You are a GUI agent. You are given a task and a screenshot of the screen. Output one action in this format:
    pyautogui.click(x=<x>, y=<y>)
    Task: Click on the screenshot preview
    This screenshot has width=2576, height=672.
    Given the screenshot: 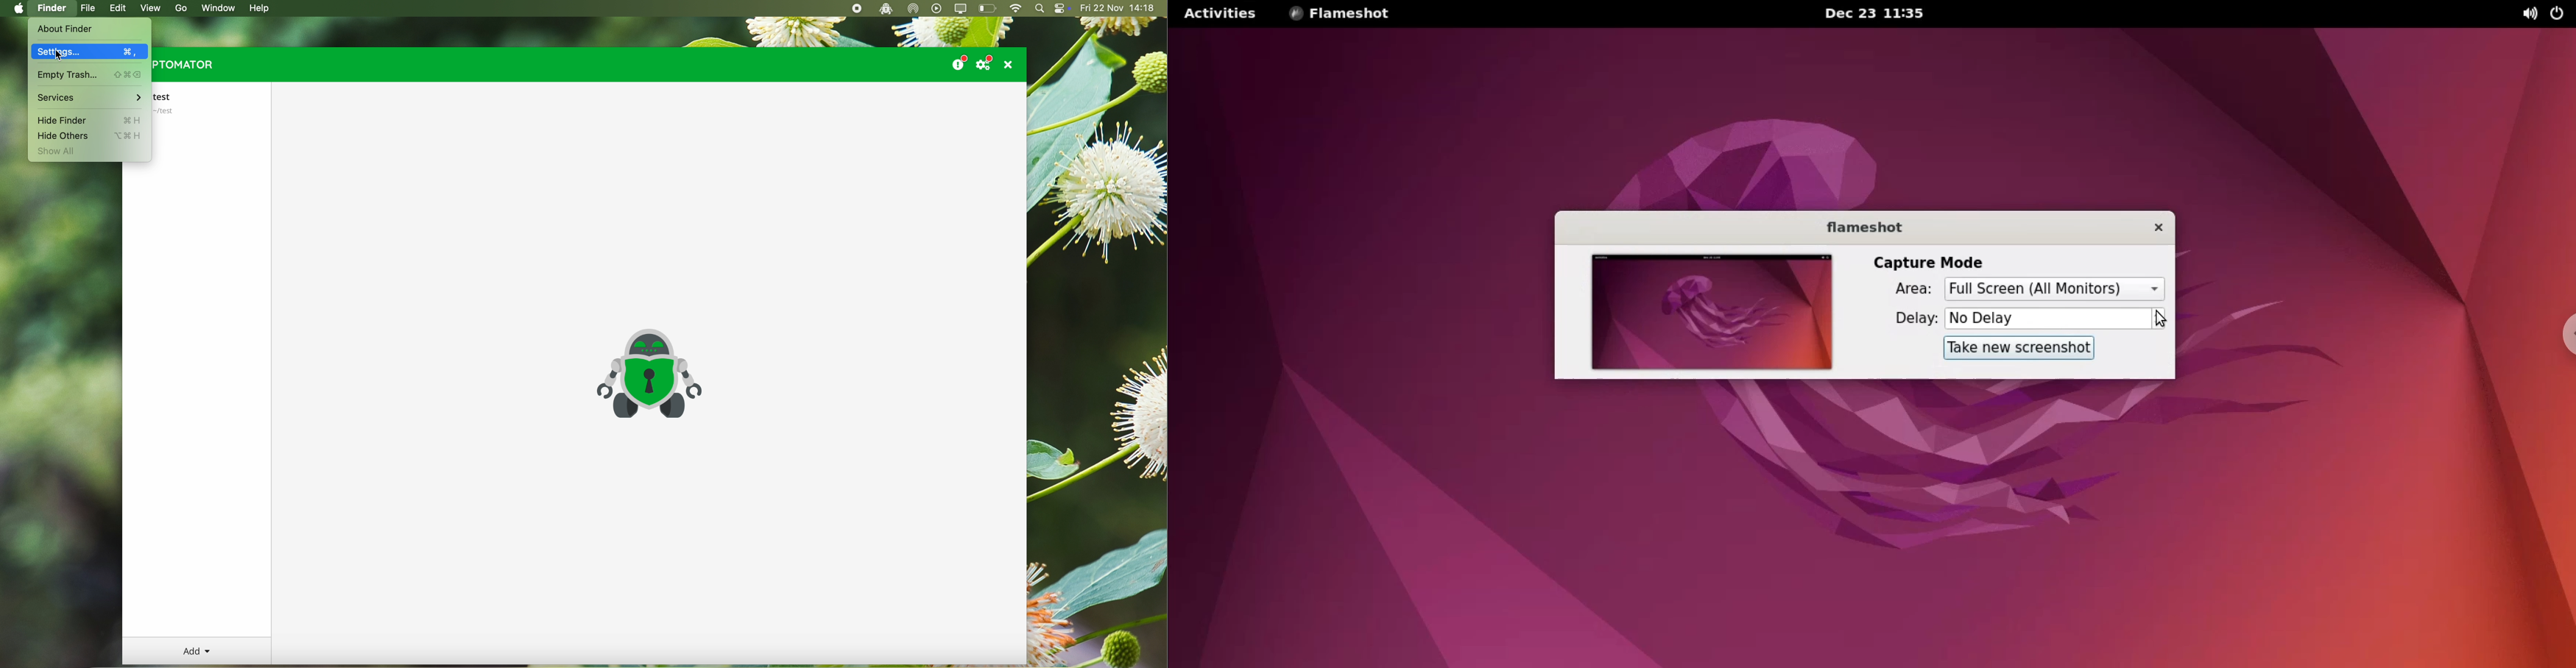 What is the action you would take?
    pyautogui.click(x=1709, y=314)
    